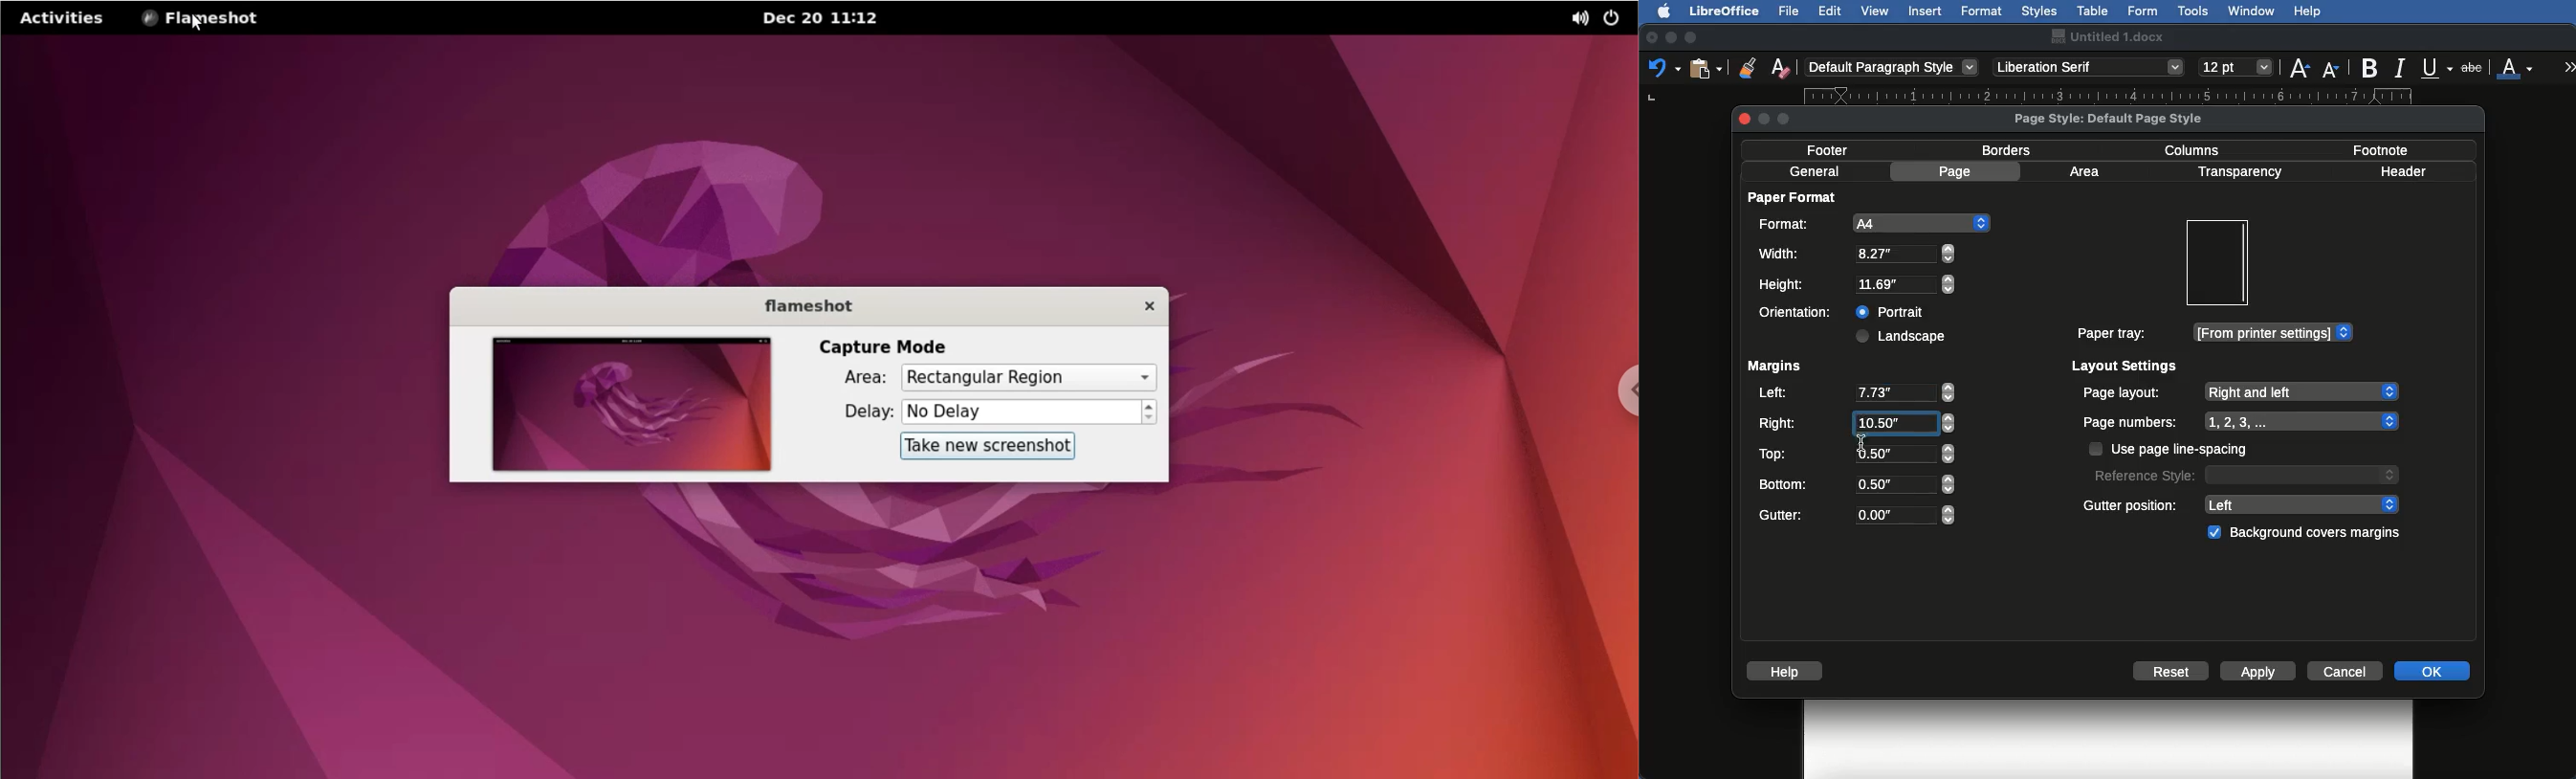 Image resolution: width=2576 pixels, height=784 pixels. Describe the element at coordinates (2244, 474) in the screenshot. I see `Reference style` at that location.